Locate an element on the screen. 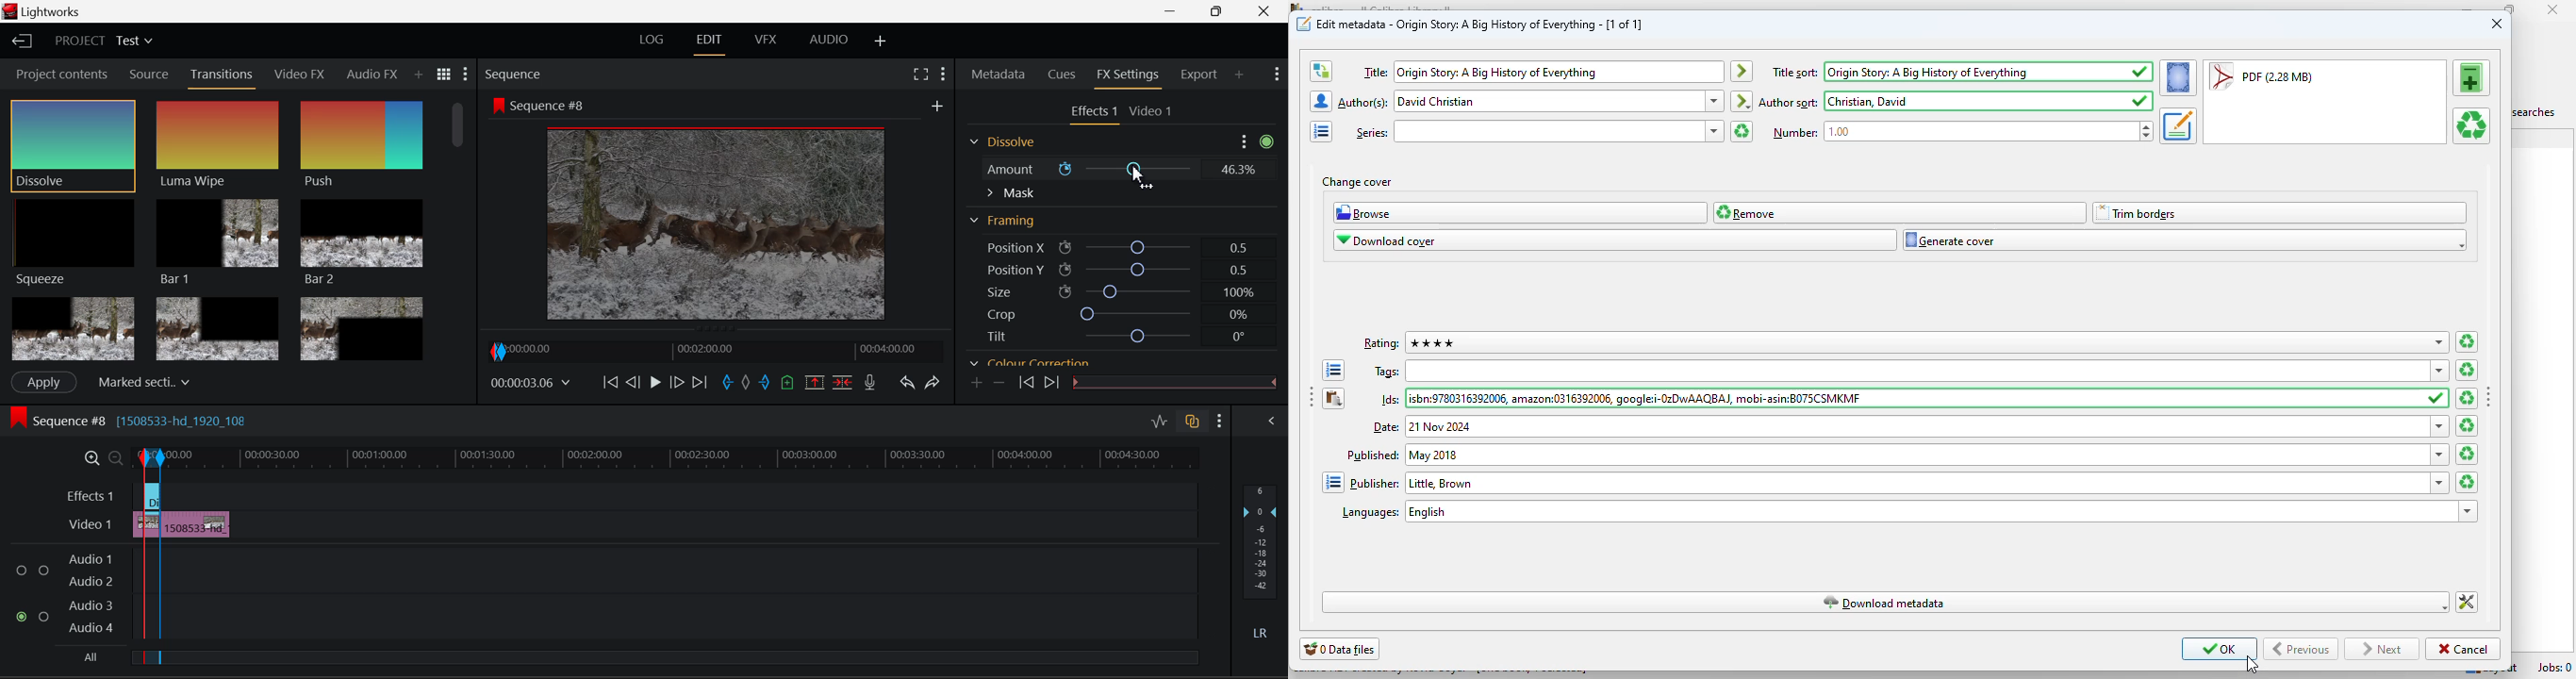 This screenshot has height=700, width=2576. Redo is located at coordinates (935, 383).